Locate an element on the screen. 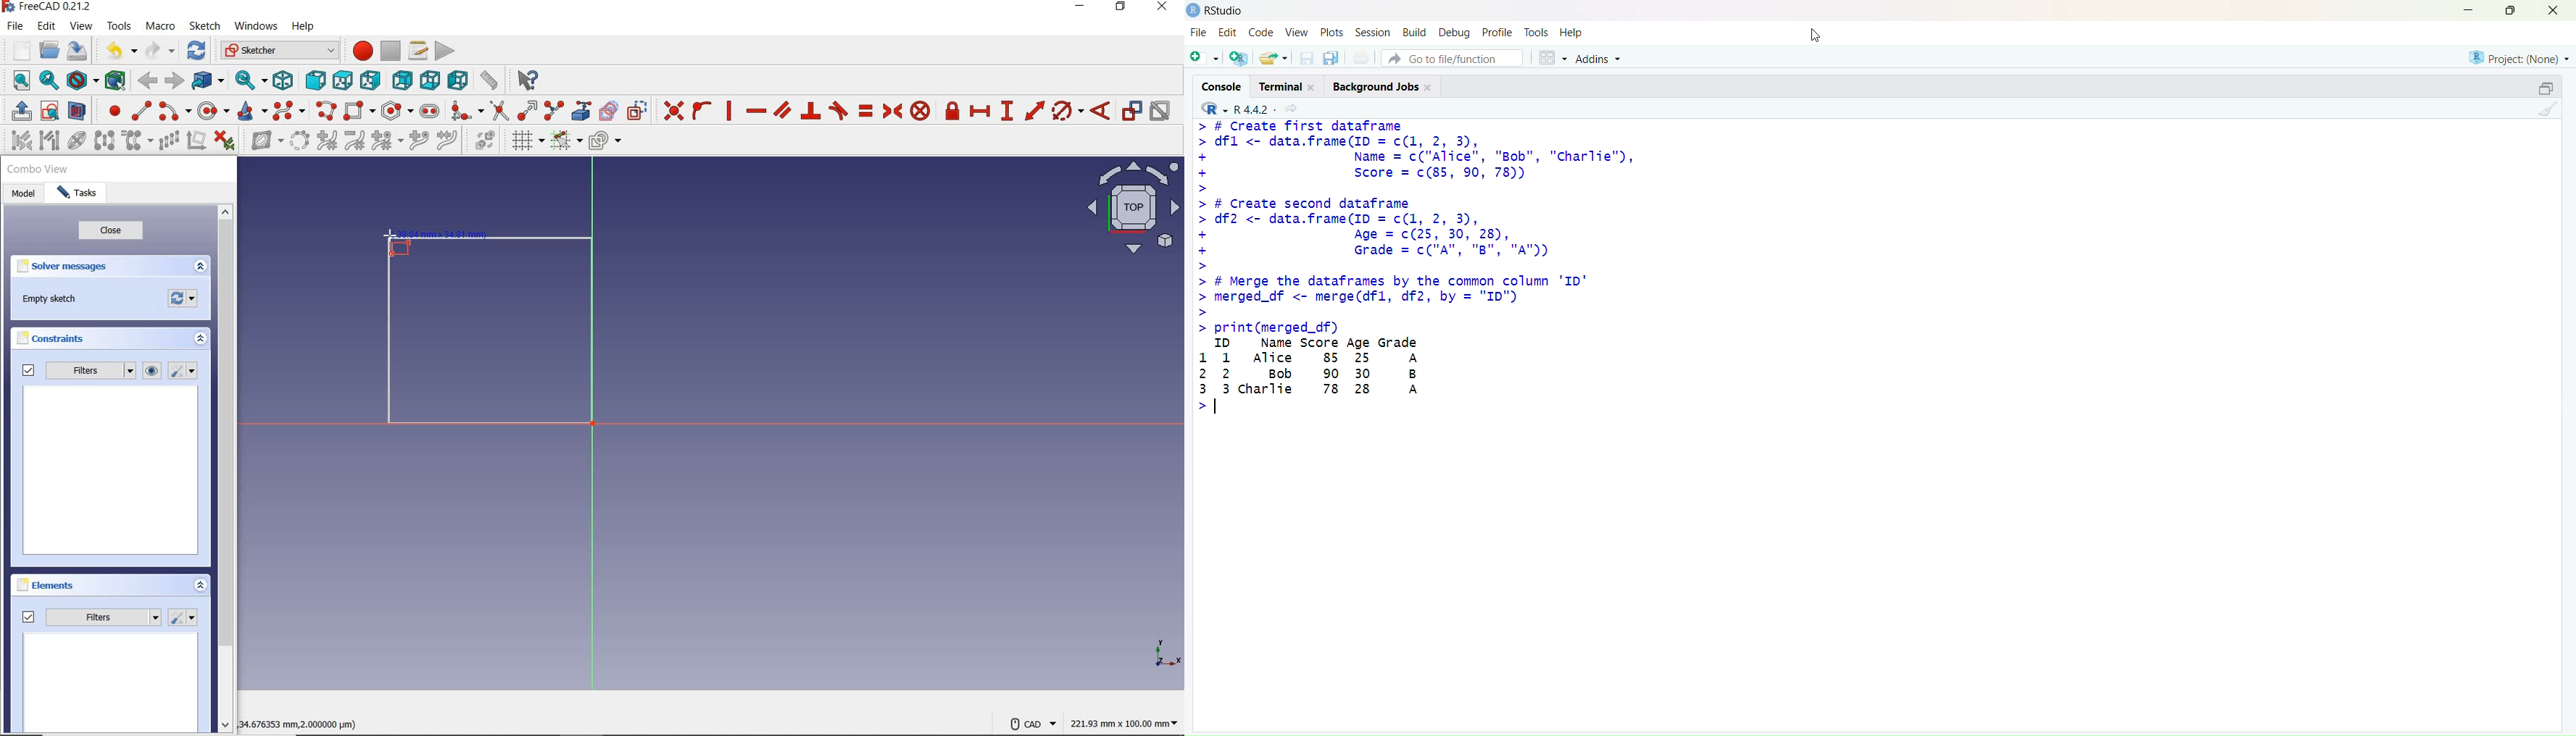 This screenshot has height=756, width=2576. dimension is located at coordinates (1126, 723).